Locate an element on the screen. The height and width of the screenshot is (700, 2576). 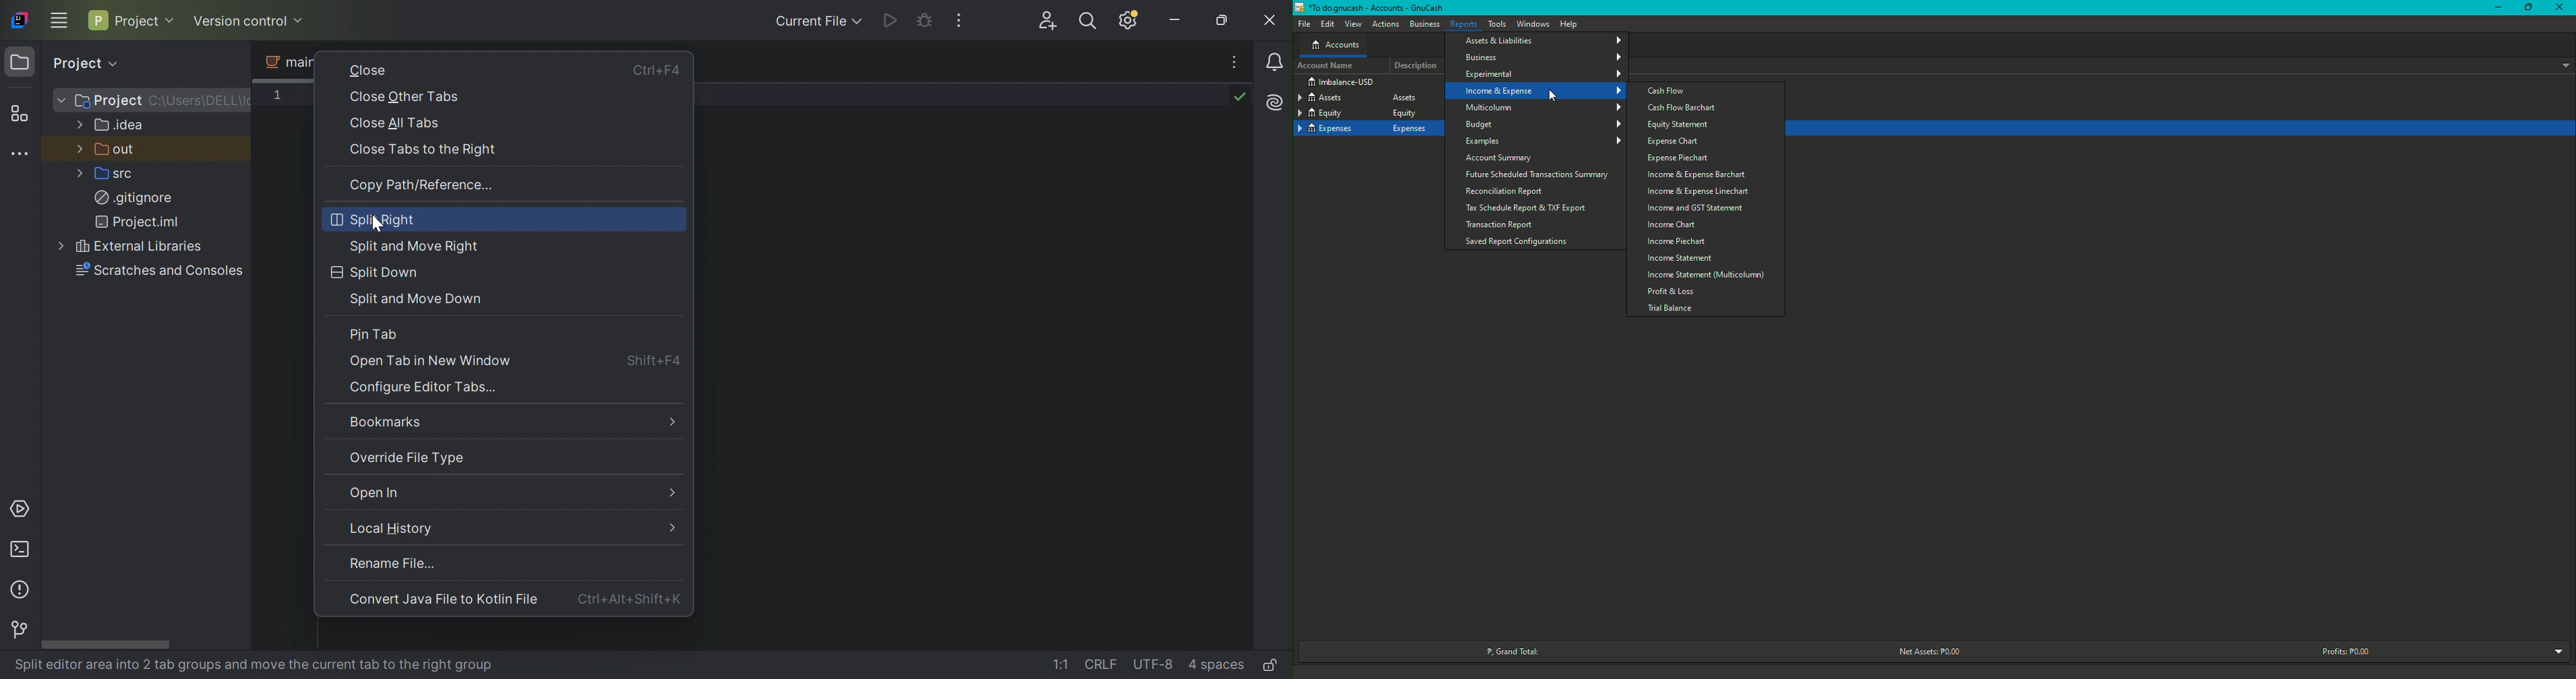
Actions is located at coordinates (1385, 23).